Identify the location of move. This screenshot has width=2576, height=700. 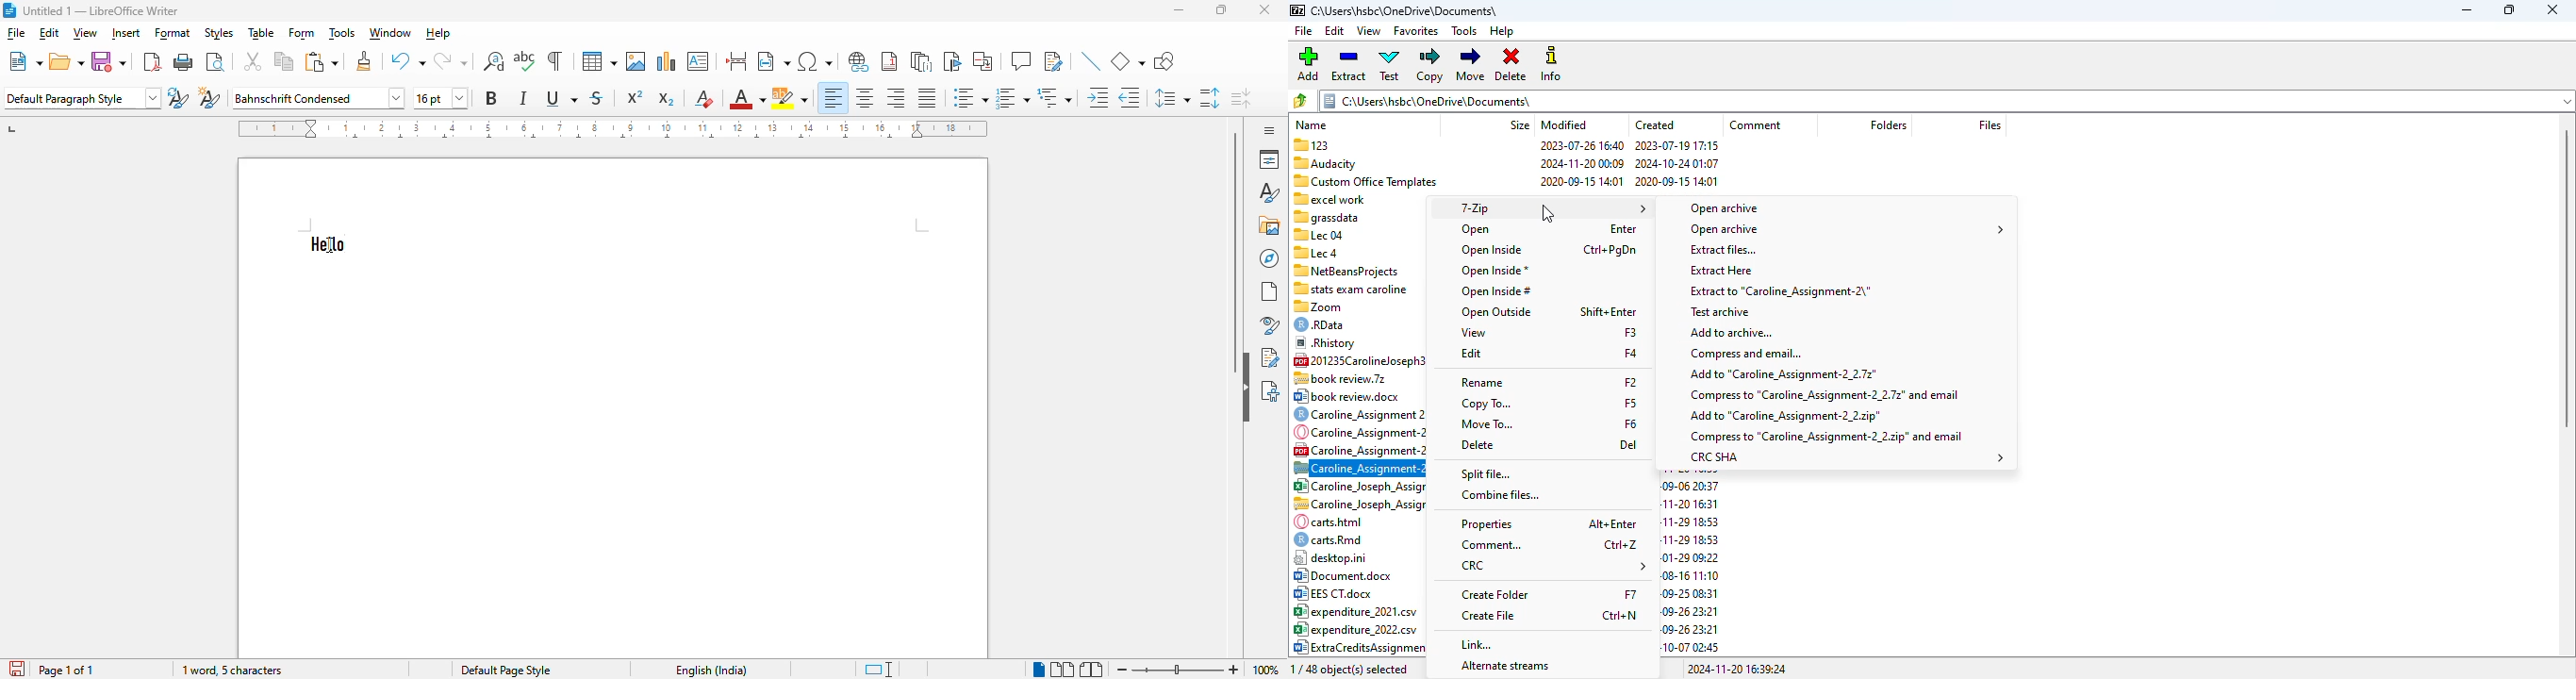
(1472, 64).